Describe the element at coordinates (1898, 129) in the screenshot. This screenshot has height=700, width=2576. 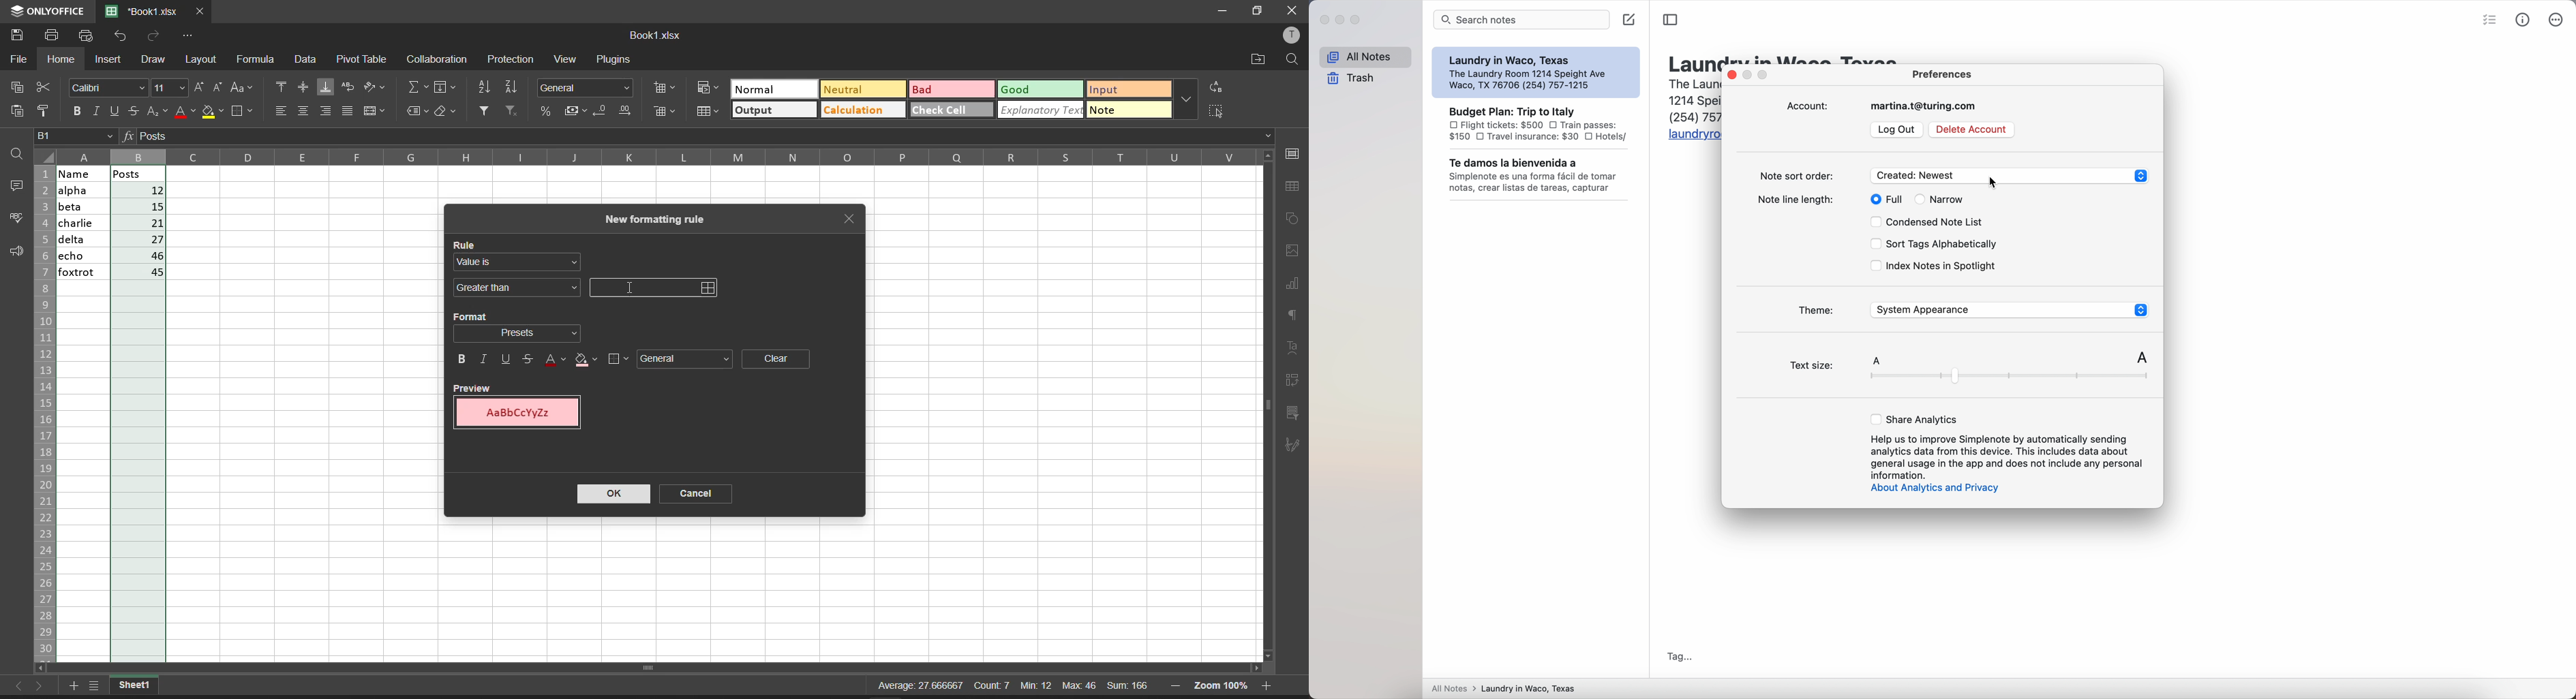
I see `log out` at that location.